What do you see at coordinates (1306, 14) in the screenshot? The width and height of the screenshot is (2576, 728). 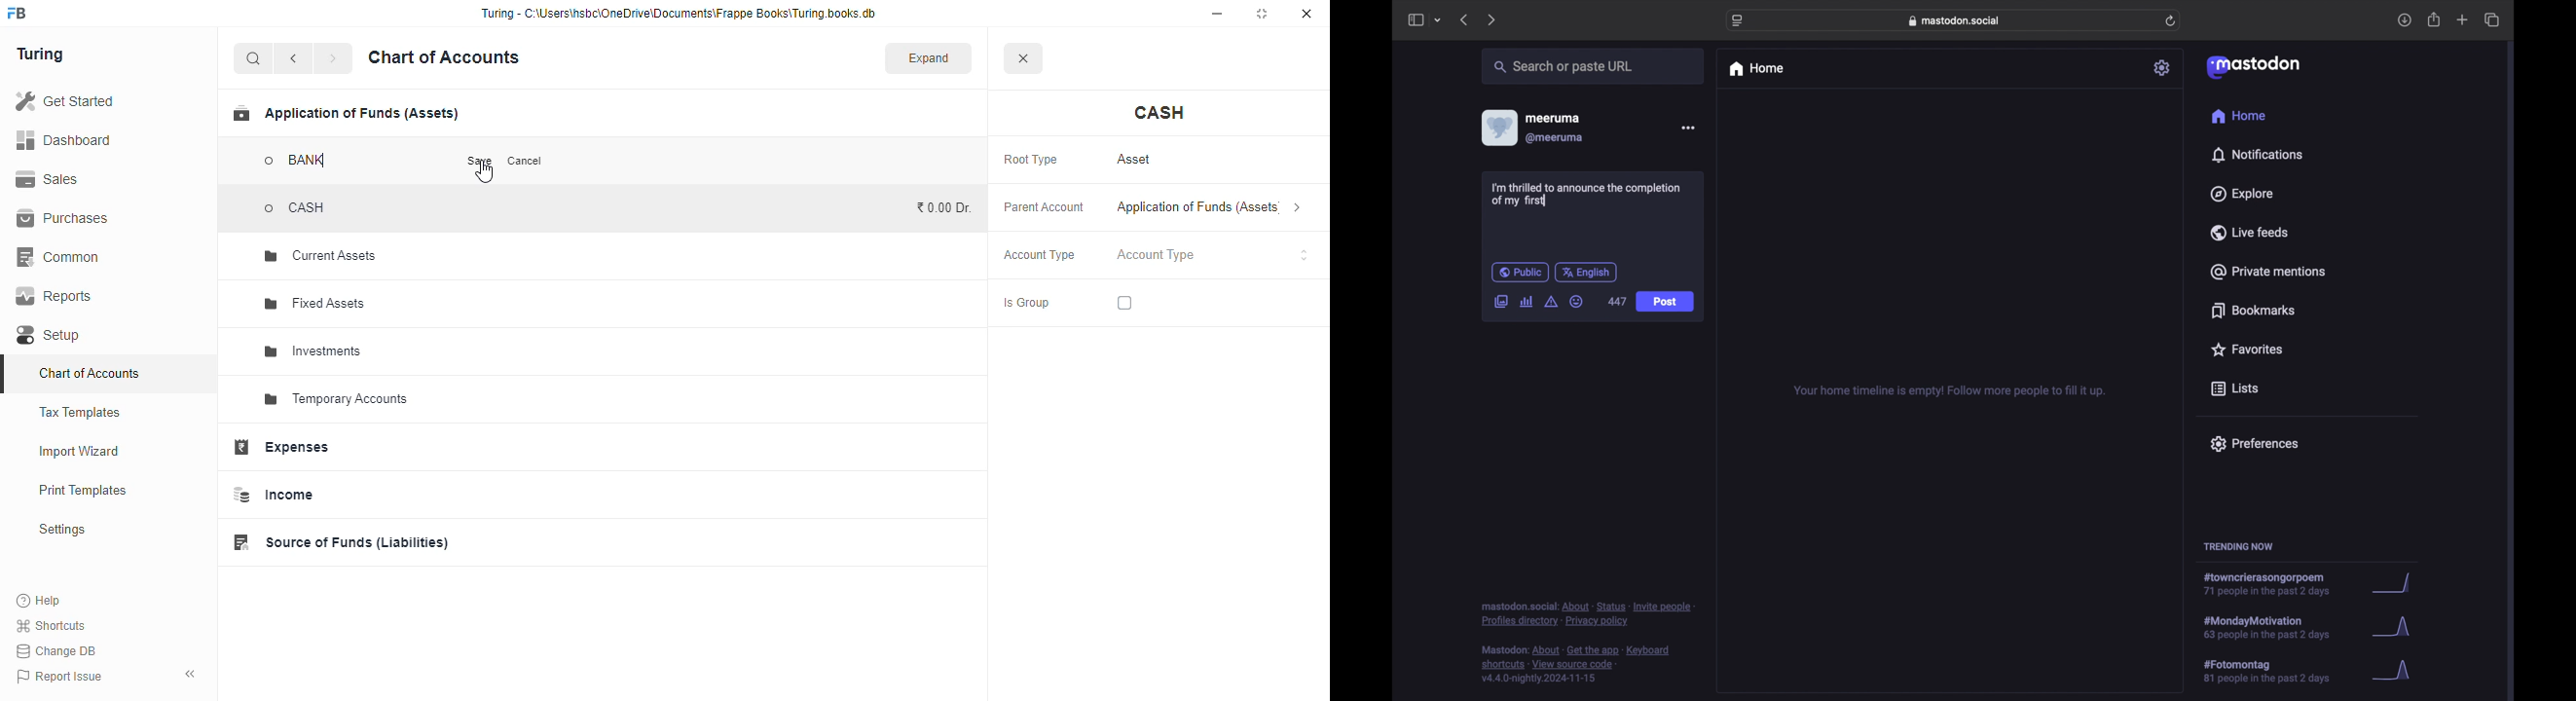 I see `close` at bounding box center [1306, 14].